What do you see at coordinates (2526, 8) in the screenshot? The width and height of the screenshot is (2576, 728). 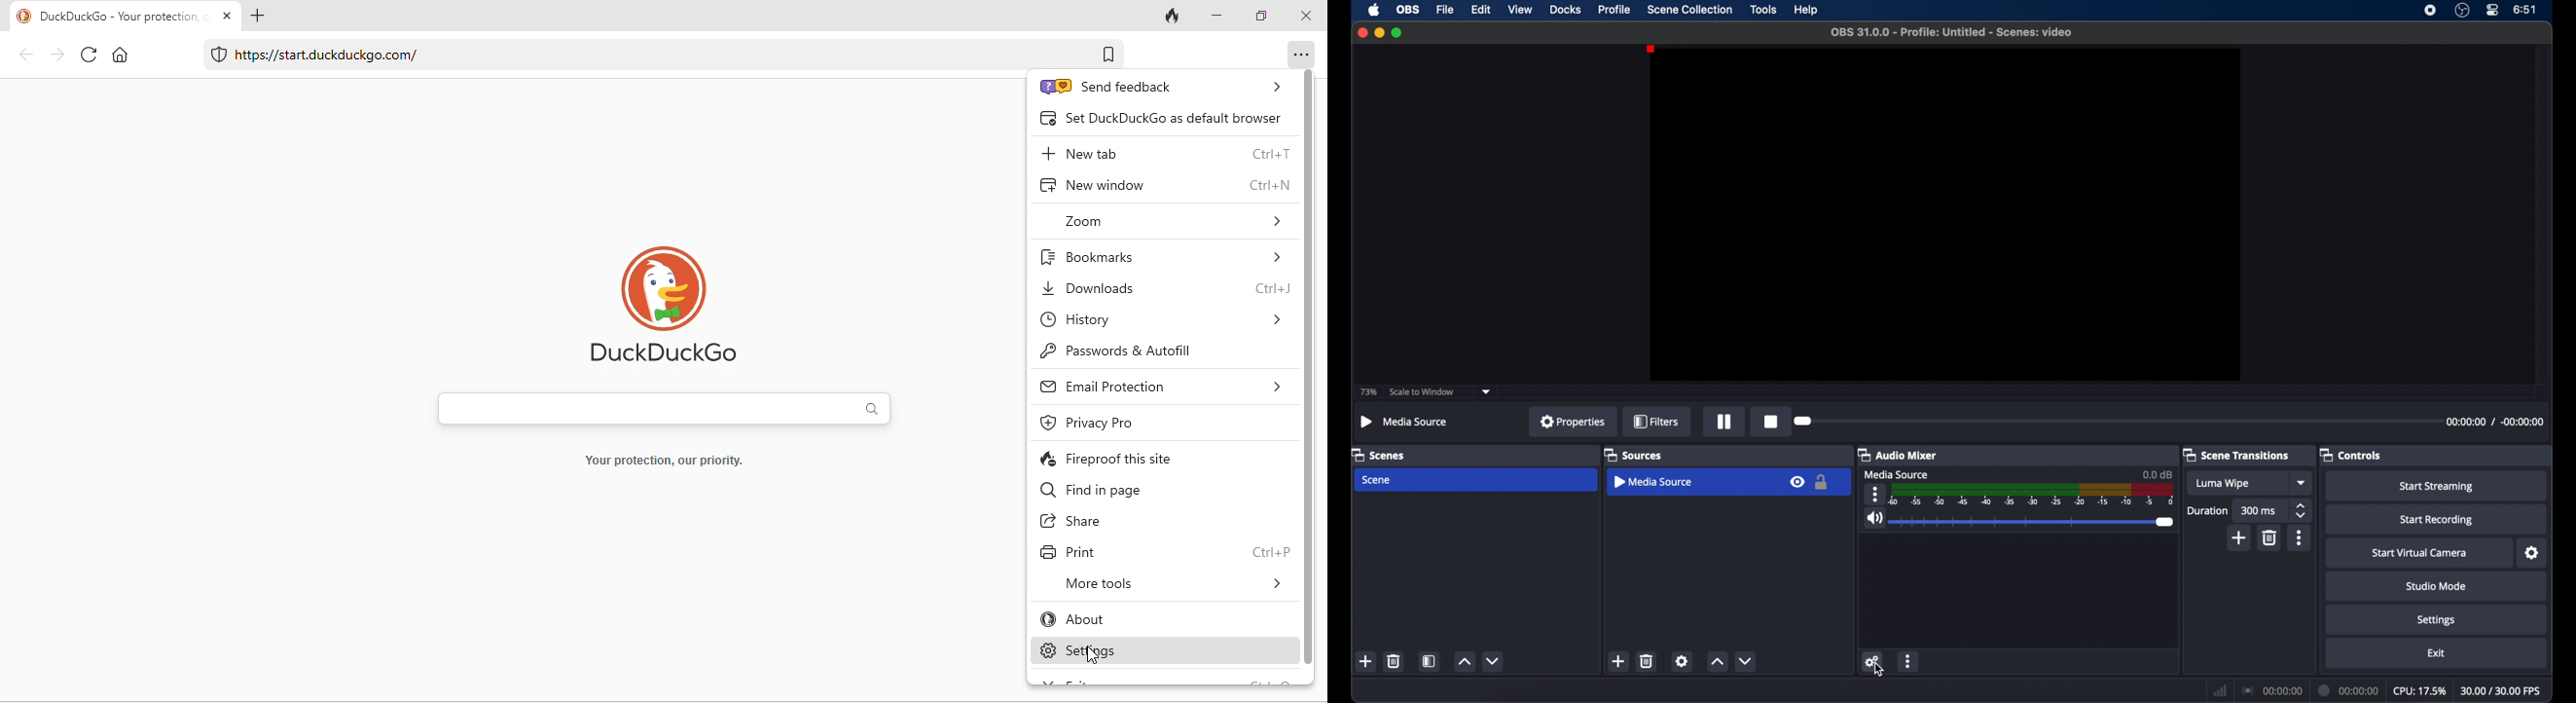 I see `time` at bounding box center [2526, 8].